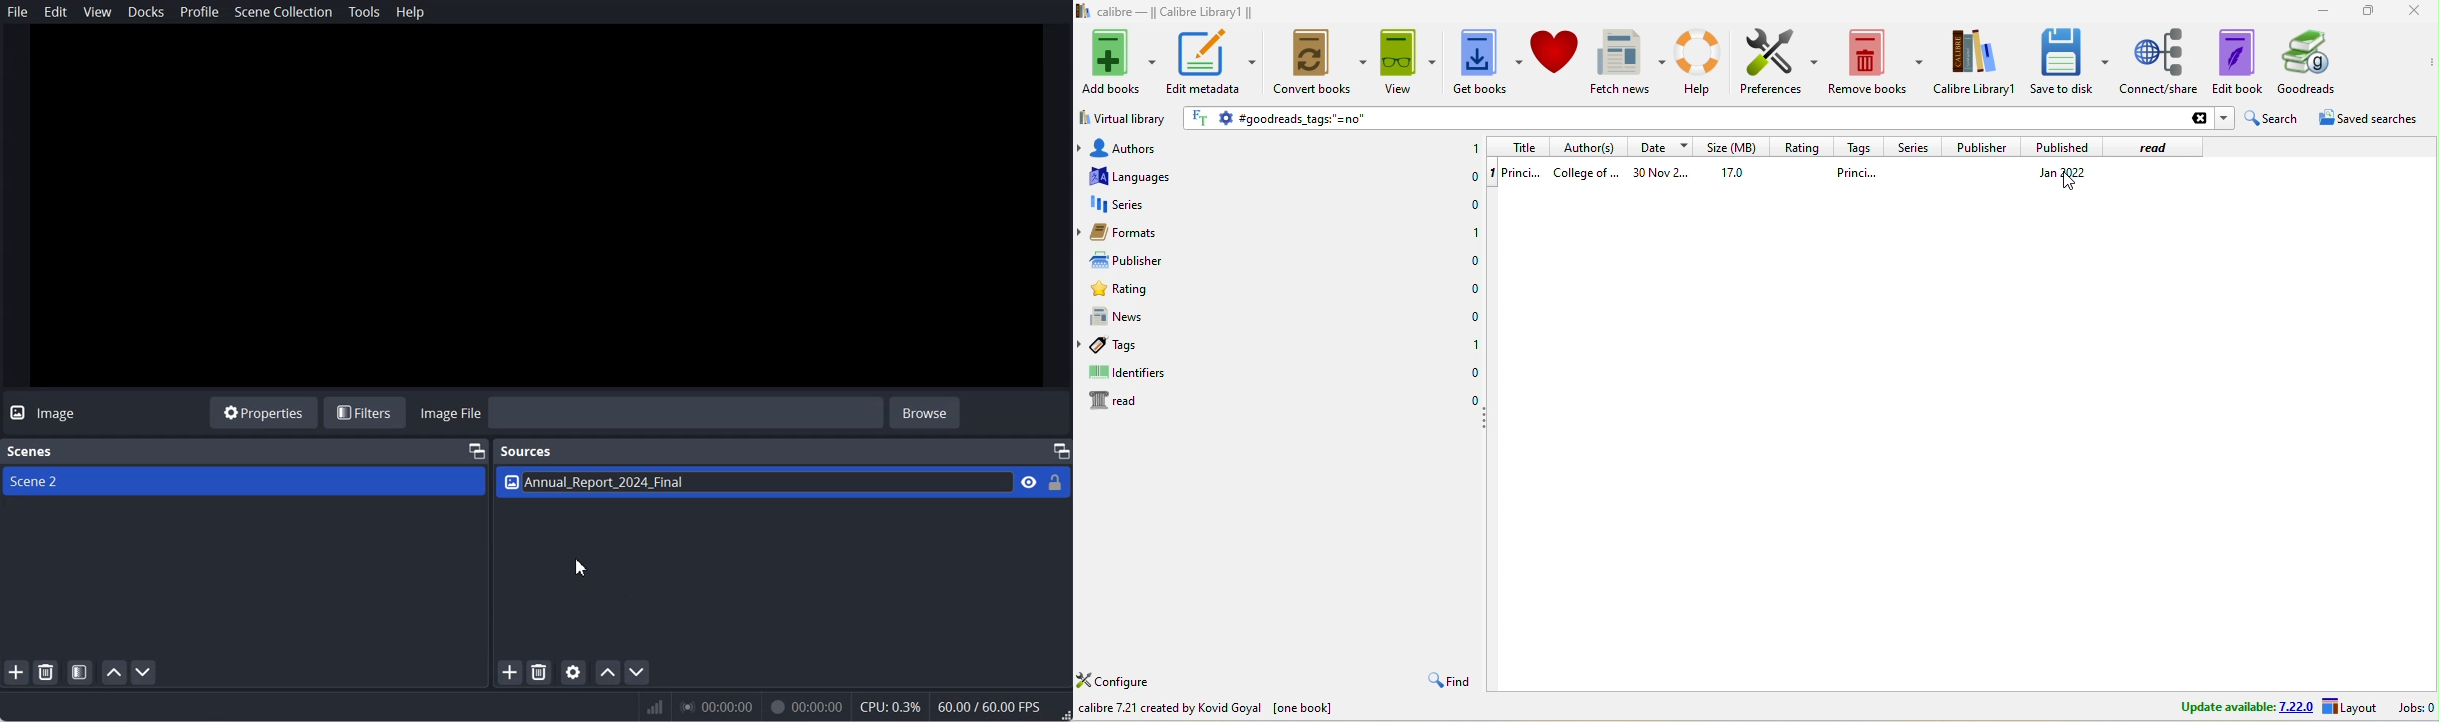 The width and height of the screenshot is (2464, 728). What do you see at coordinates (1628, 61) in the screenshot?
I see `fetch news` at bounding box center [1628, 61].